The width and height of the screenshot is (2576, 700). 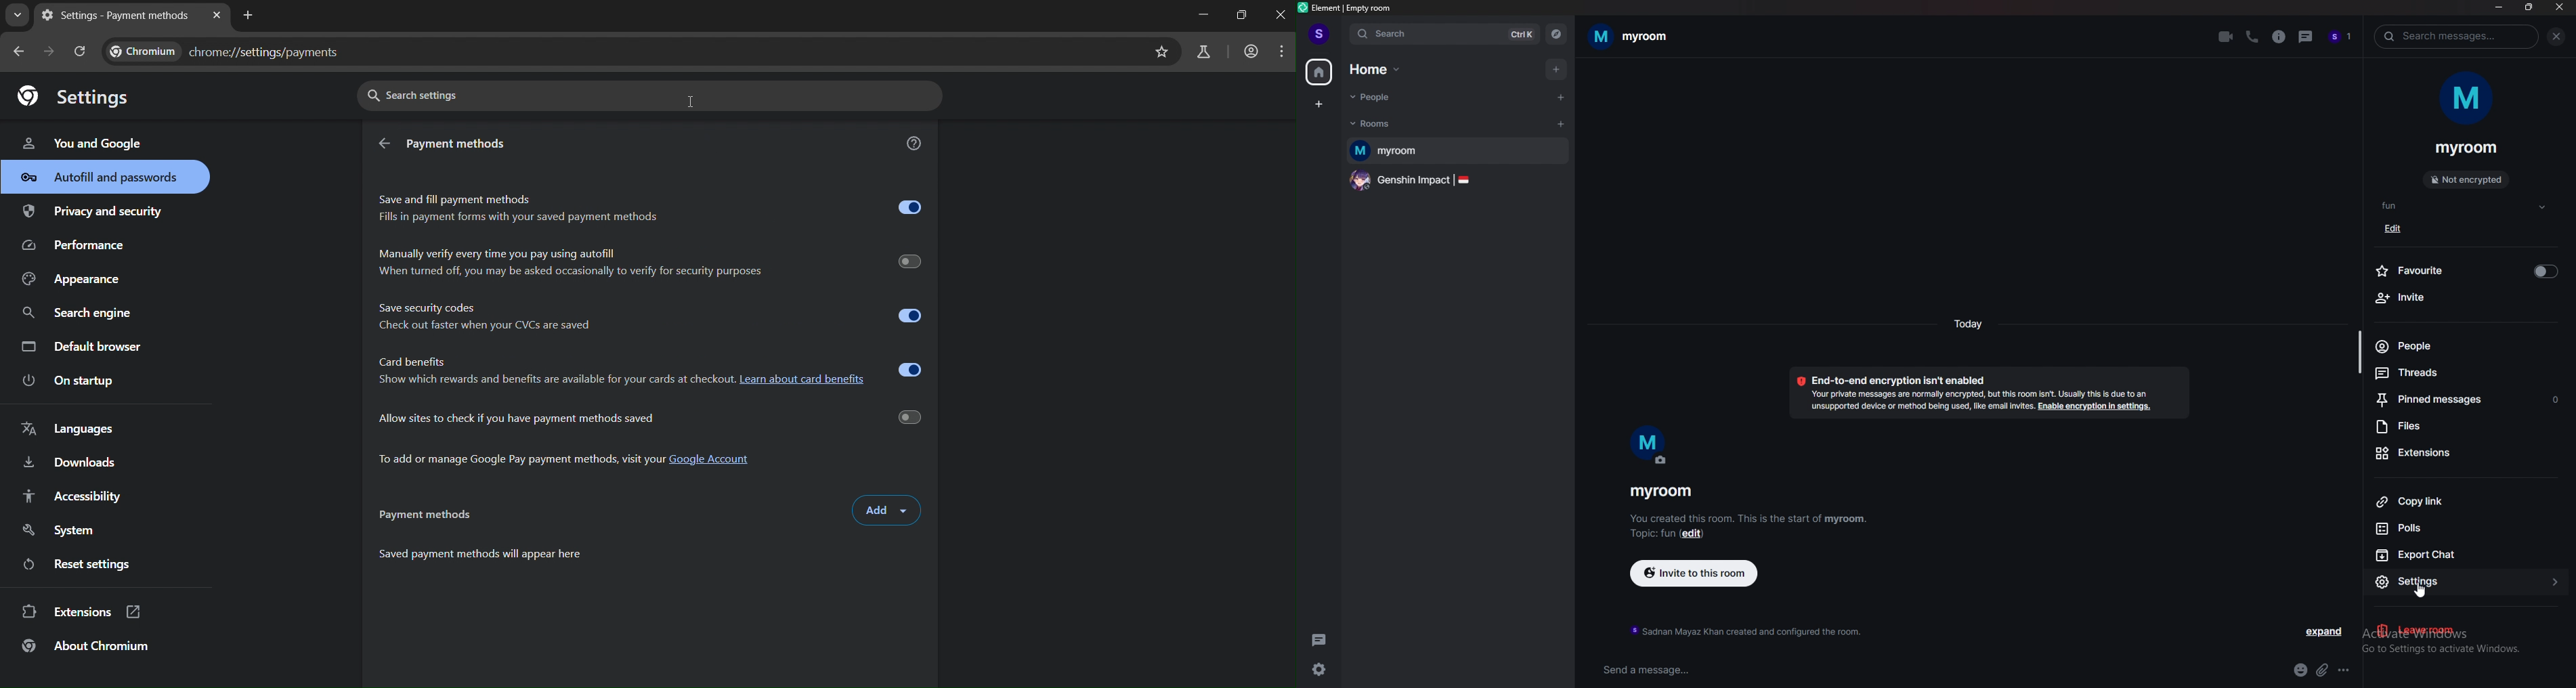 What do you see at coordinates (1561, 125) in the screenshot?
I see `add room` at bounding box center [1561, 125].